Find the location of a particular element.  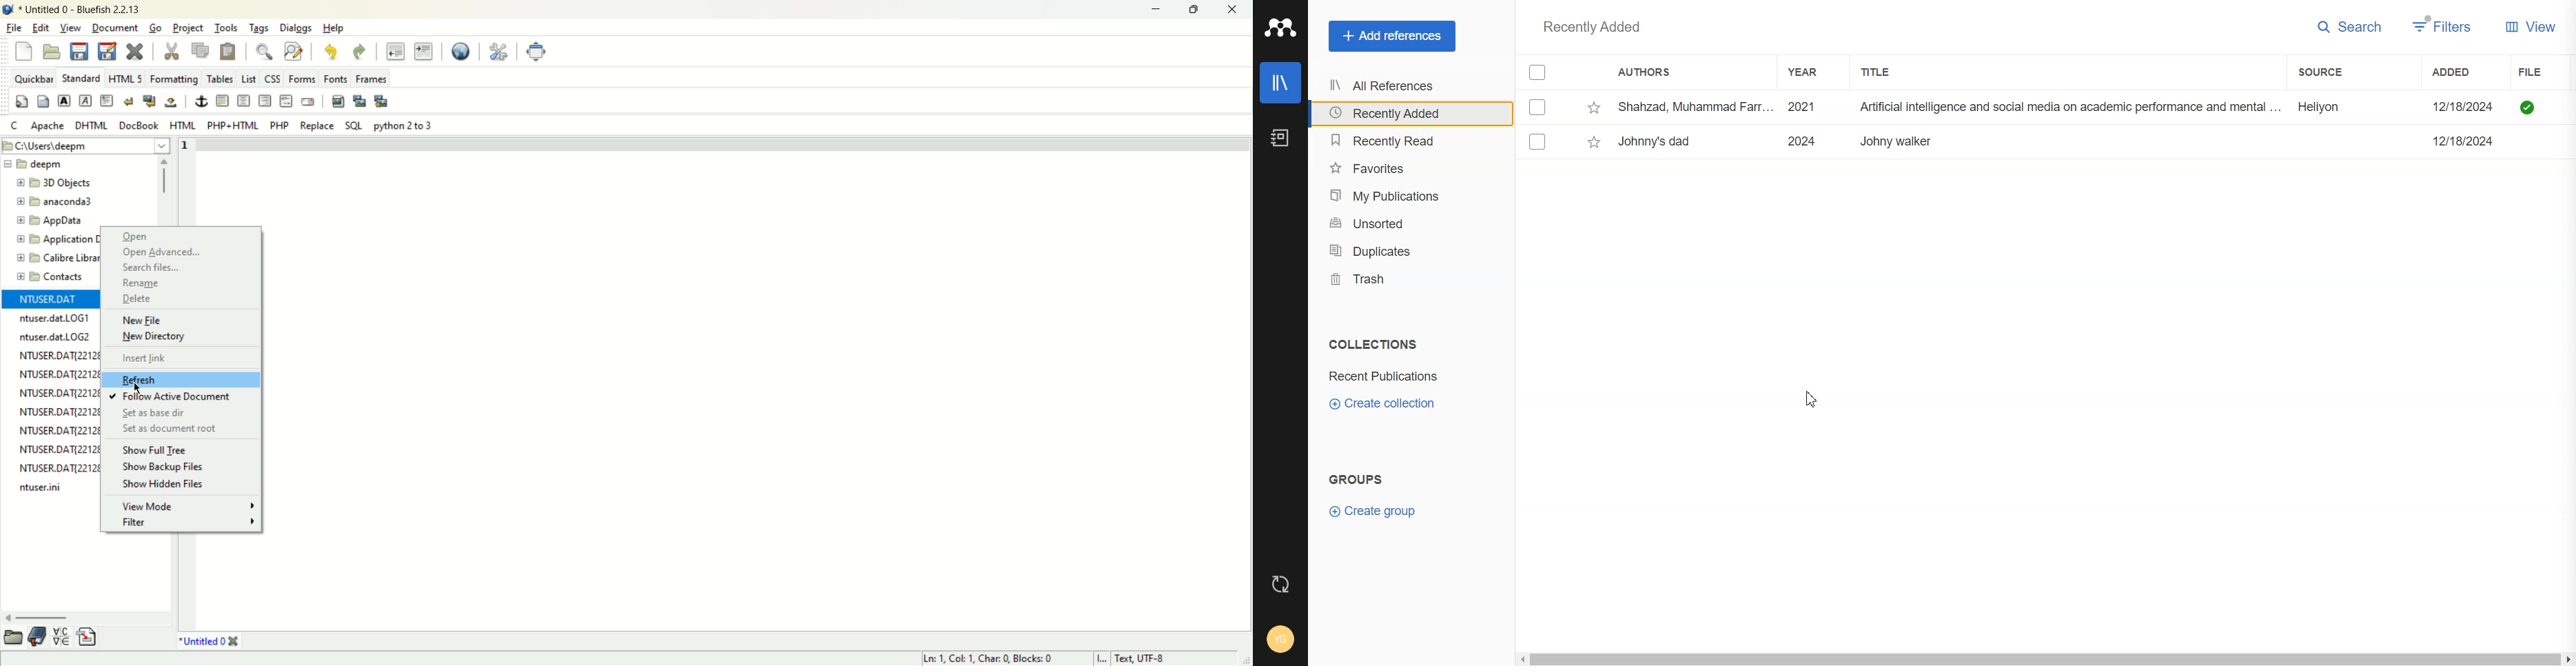

Shahzad, Muhammad Farr... 2021 Artificial intelligence and social media on academic performance and mental ...  Heliyon 12/18/2024 is located at coordinates (2061, 108).